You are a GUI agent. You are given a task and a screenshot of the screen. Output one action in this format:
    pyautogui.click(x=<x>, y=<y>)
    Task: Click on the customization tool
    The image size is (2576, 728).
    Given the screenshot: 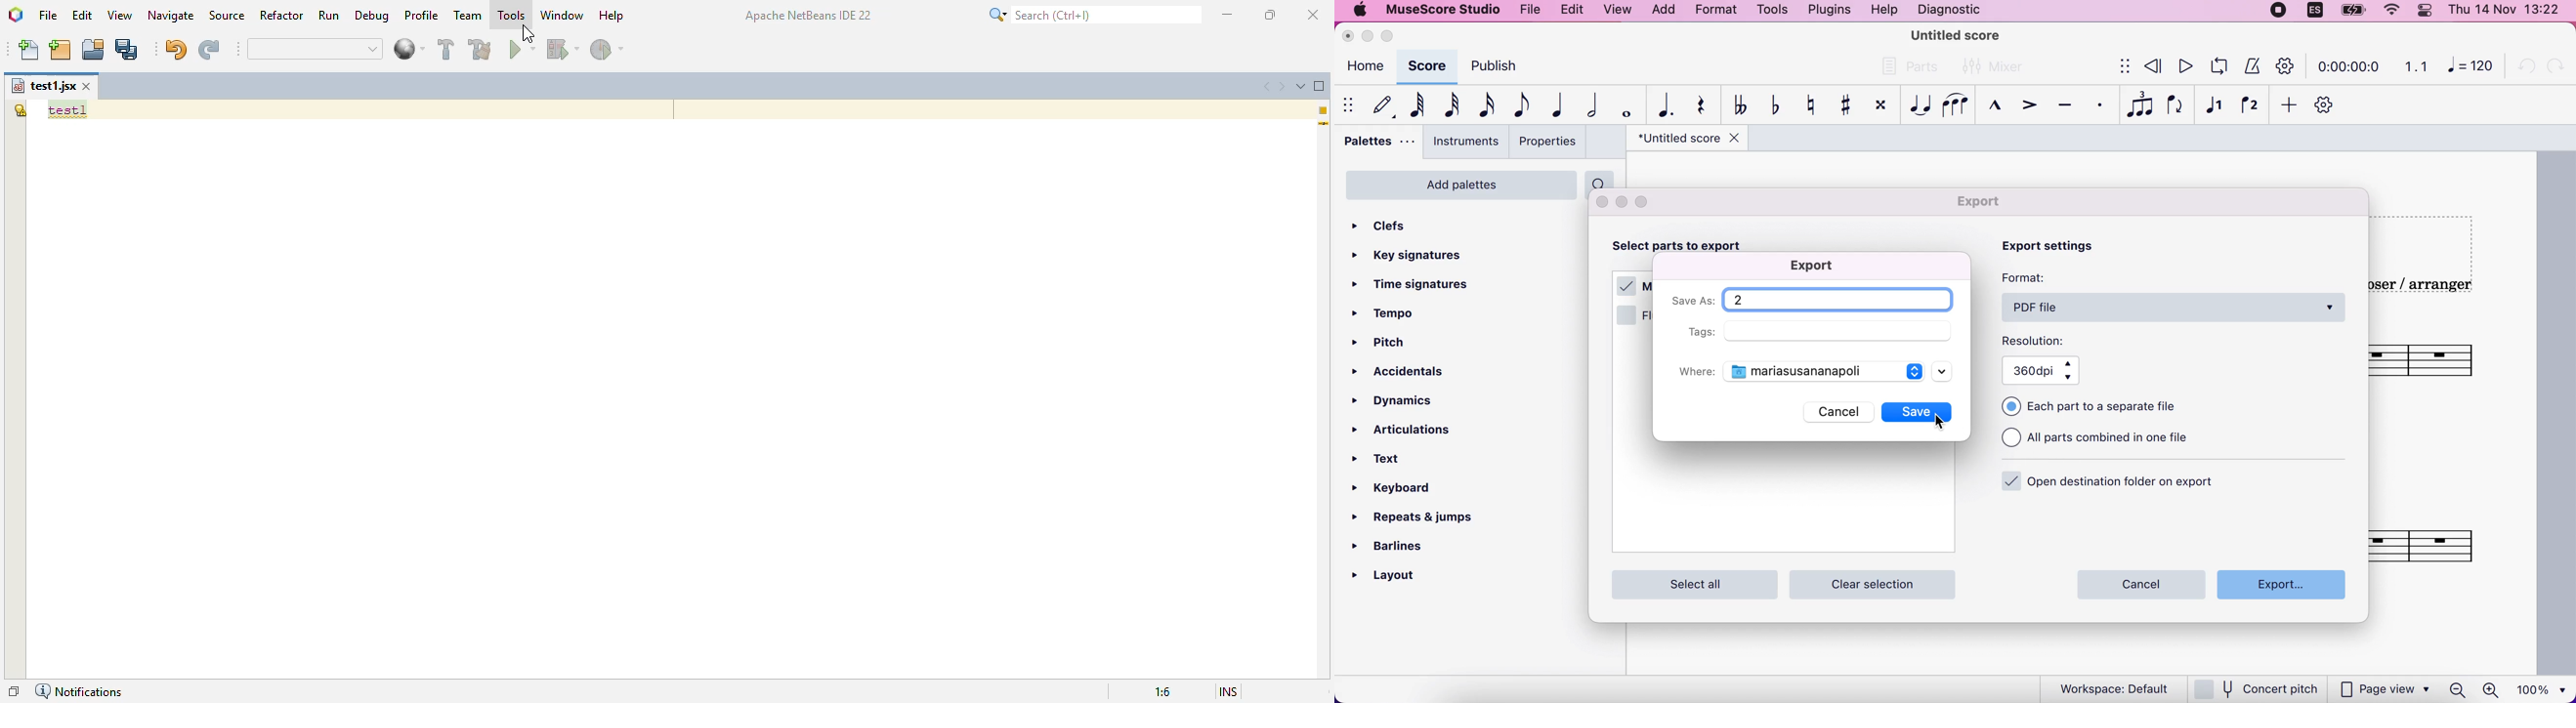 What is the action you would take?
    pyautogui.click(x=2282, y=66)
    